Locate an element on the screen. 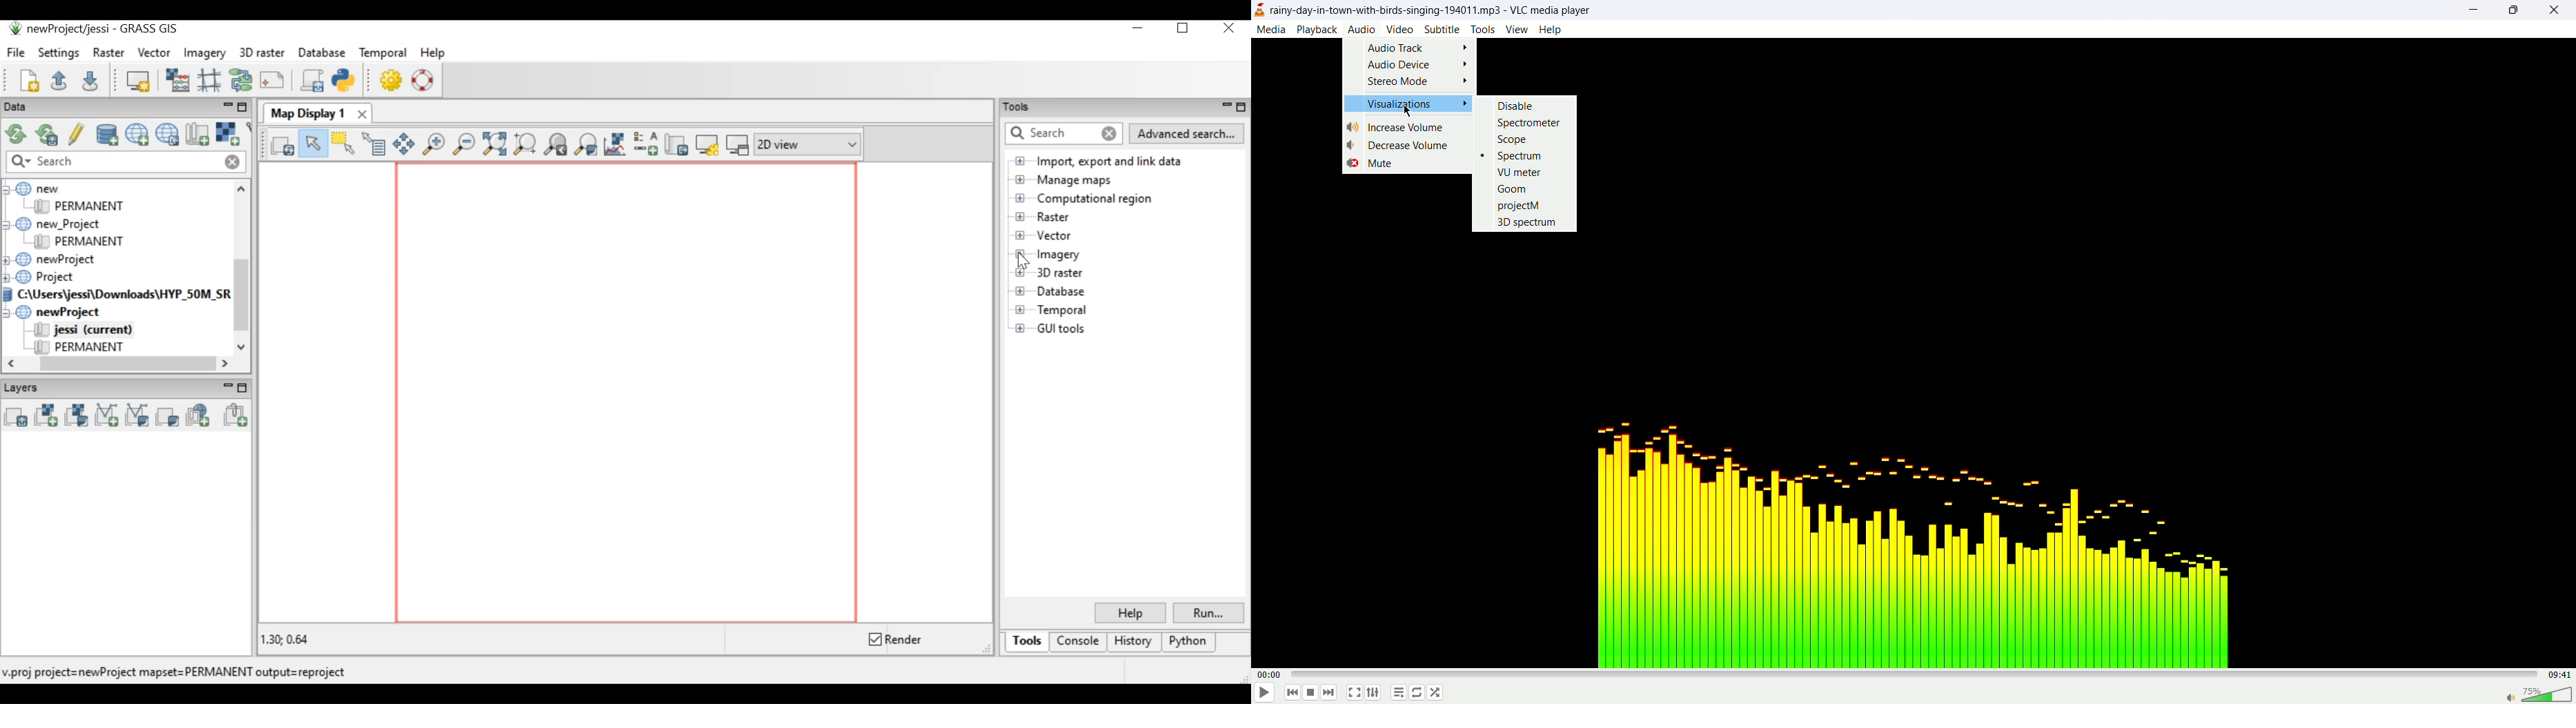  cursor is located at coordinates (1409, 113).